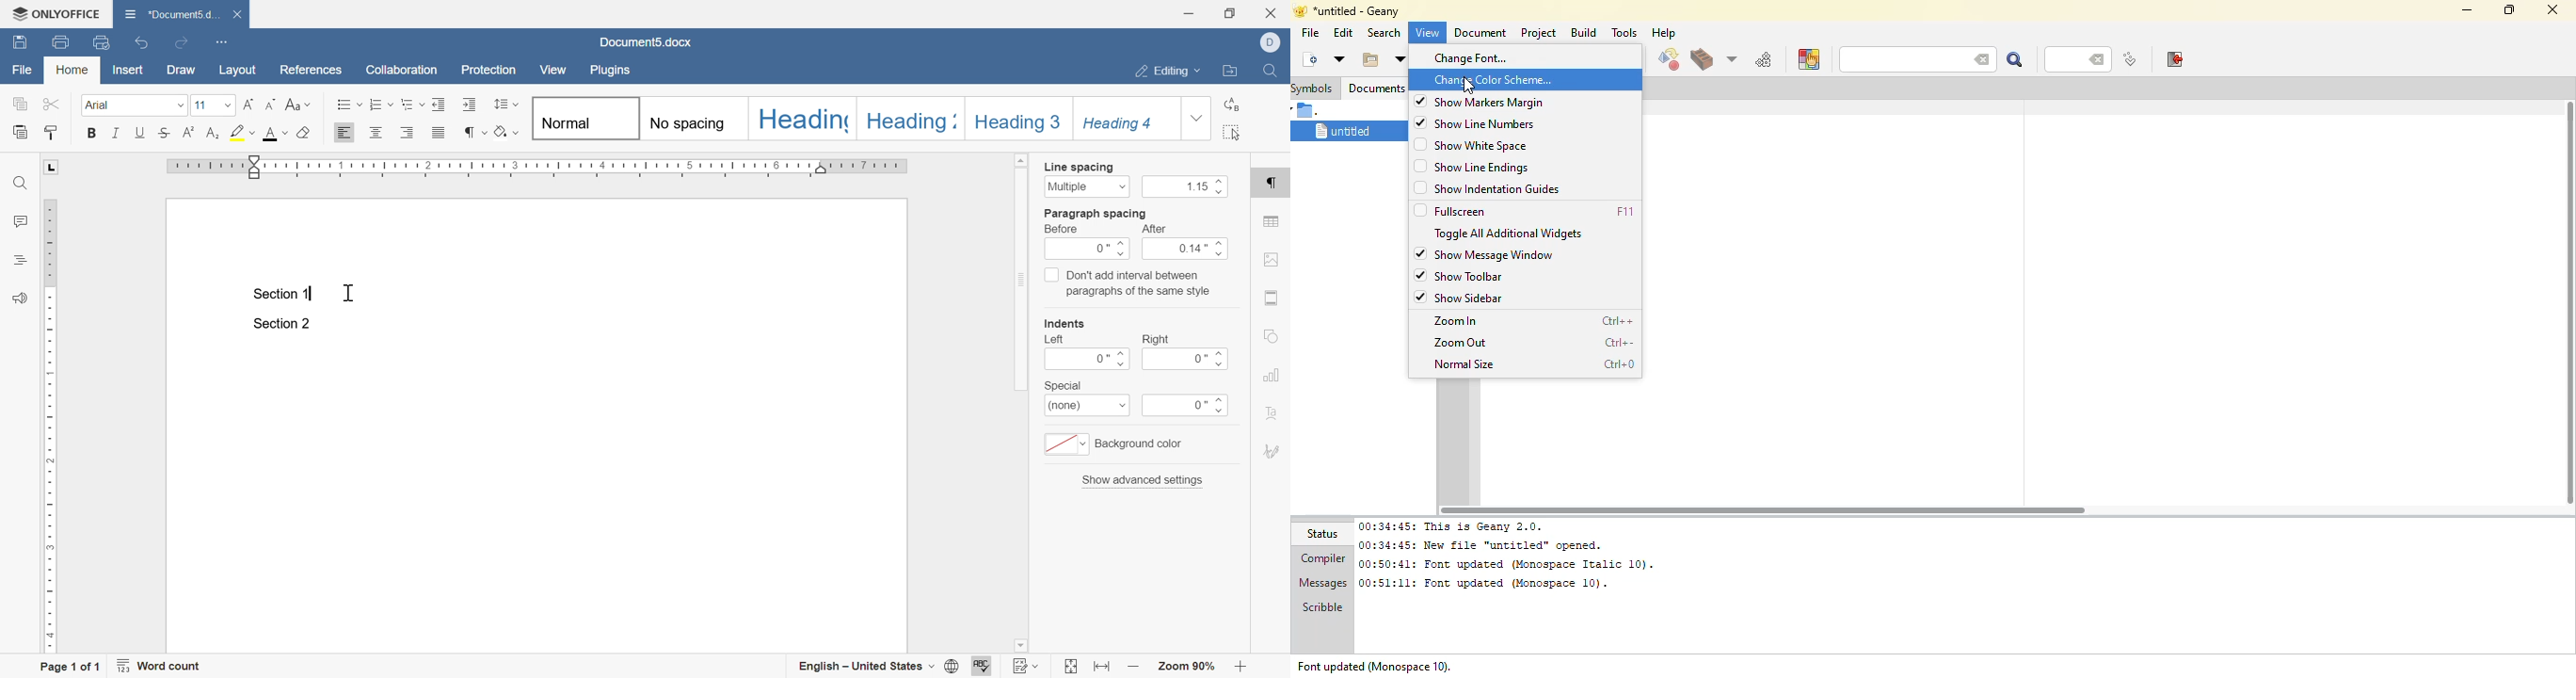 Image resolution: width=2576 pixels, height=700 pixels. What do you see at coordinates (877, 667) in the screenshot?
I see `english - united states` at bounding box center [877, 667].